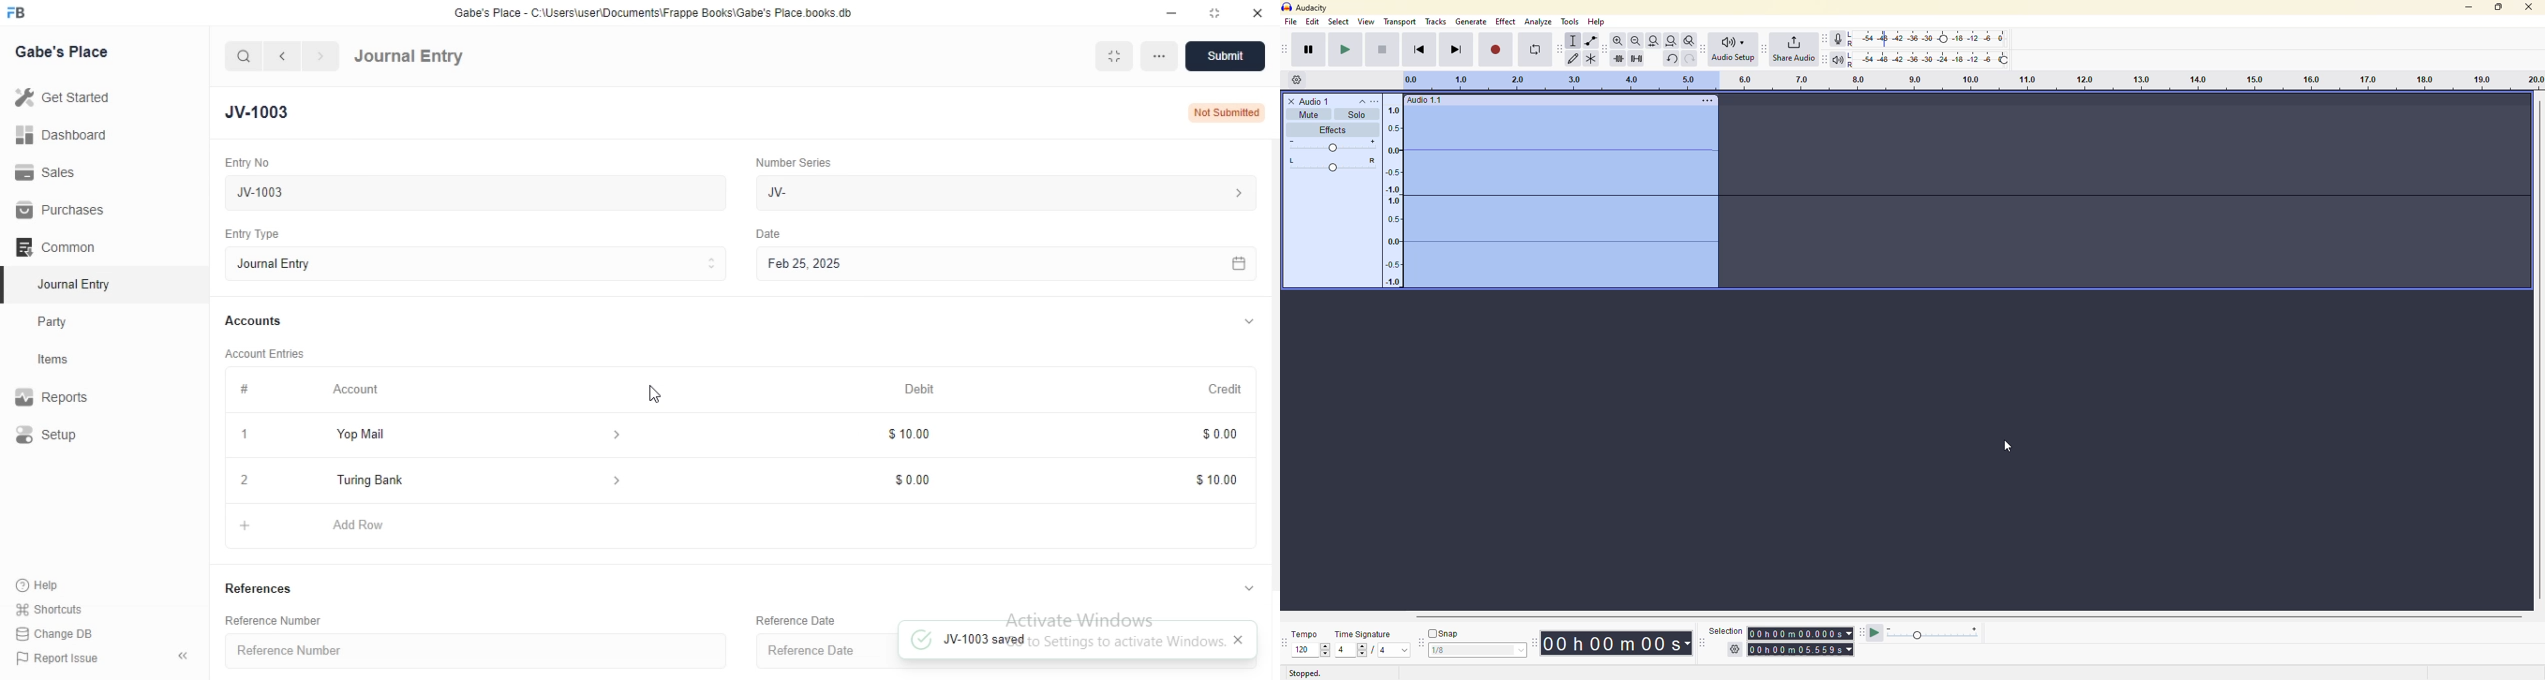 The image size is (2548, 700). What do you see at coordinates (1325, 654) in the screenshot?
I see `down` at bounding box center [1325, 654].